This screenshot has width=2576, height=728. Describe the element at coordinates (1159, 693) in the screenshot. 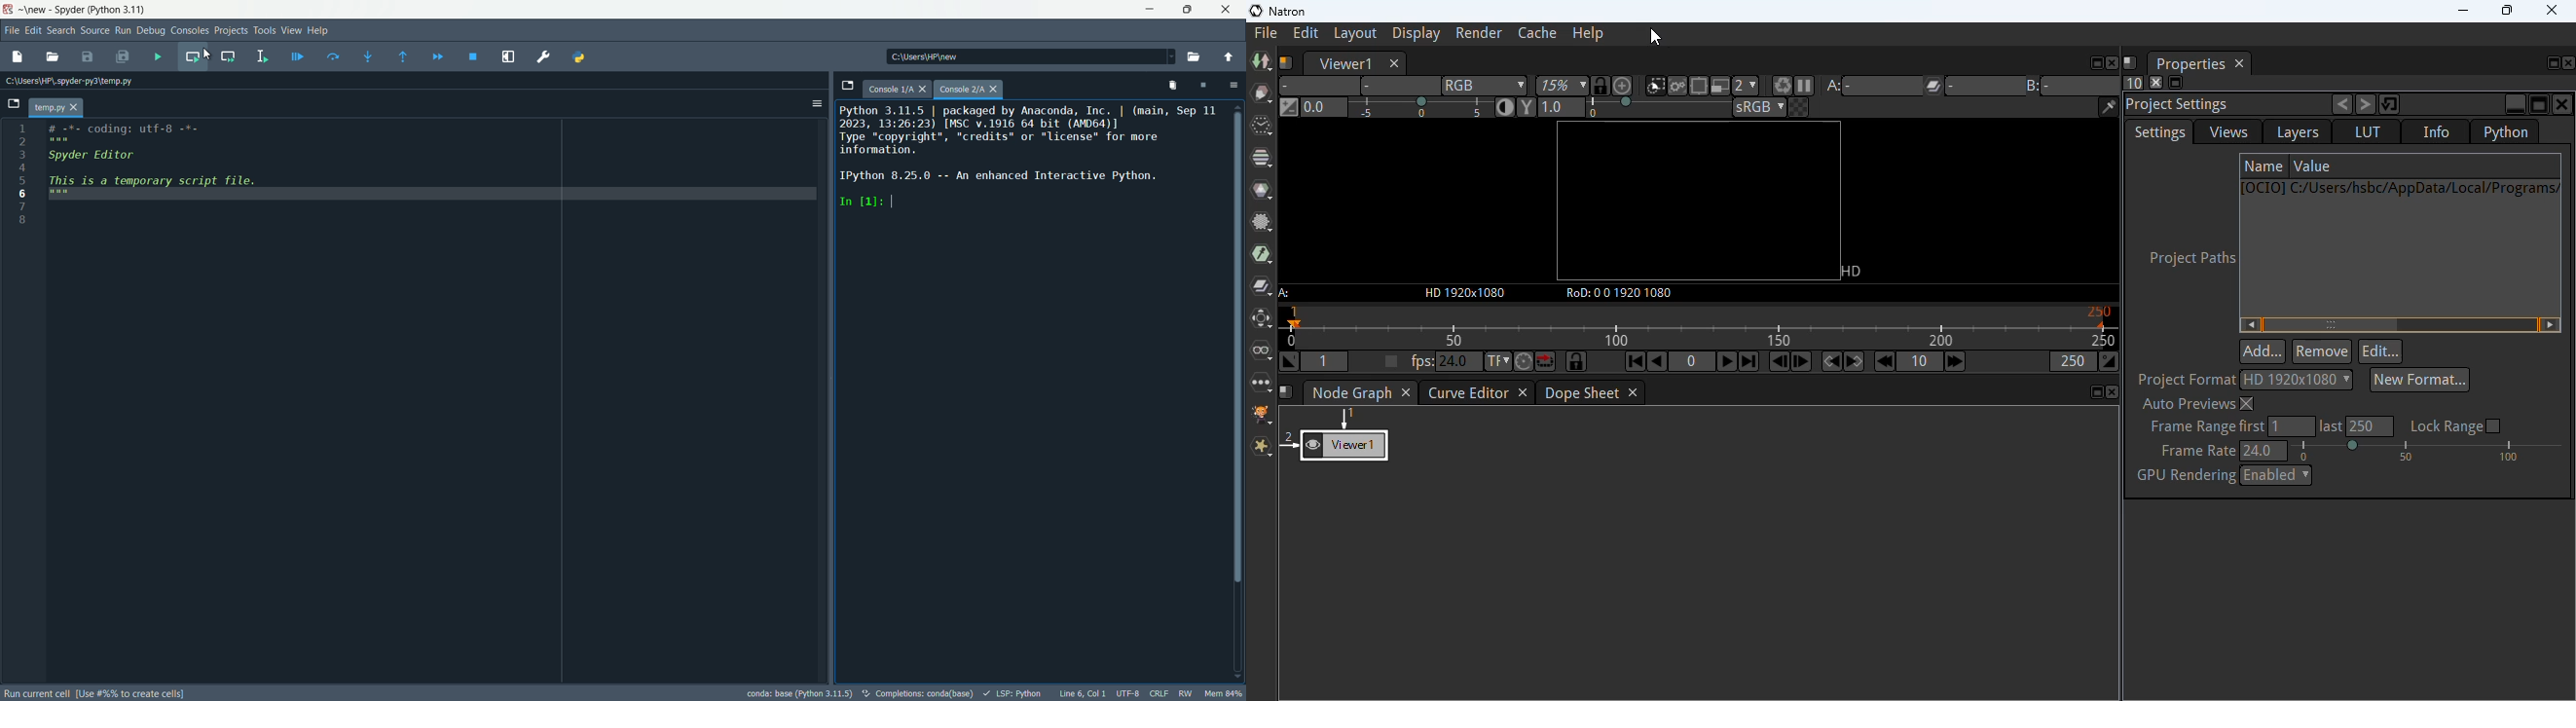

I see `crlf` at that location.